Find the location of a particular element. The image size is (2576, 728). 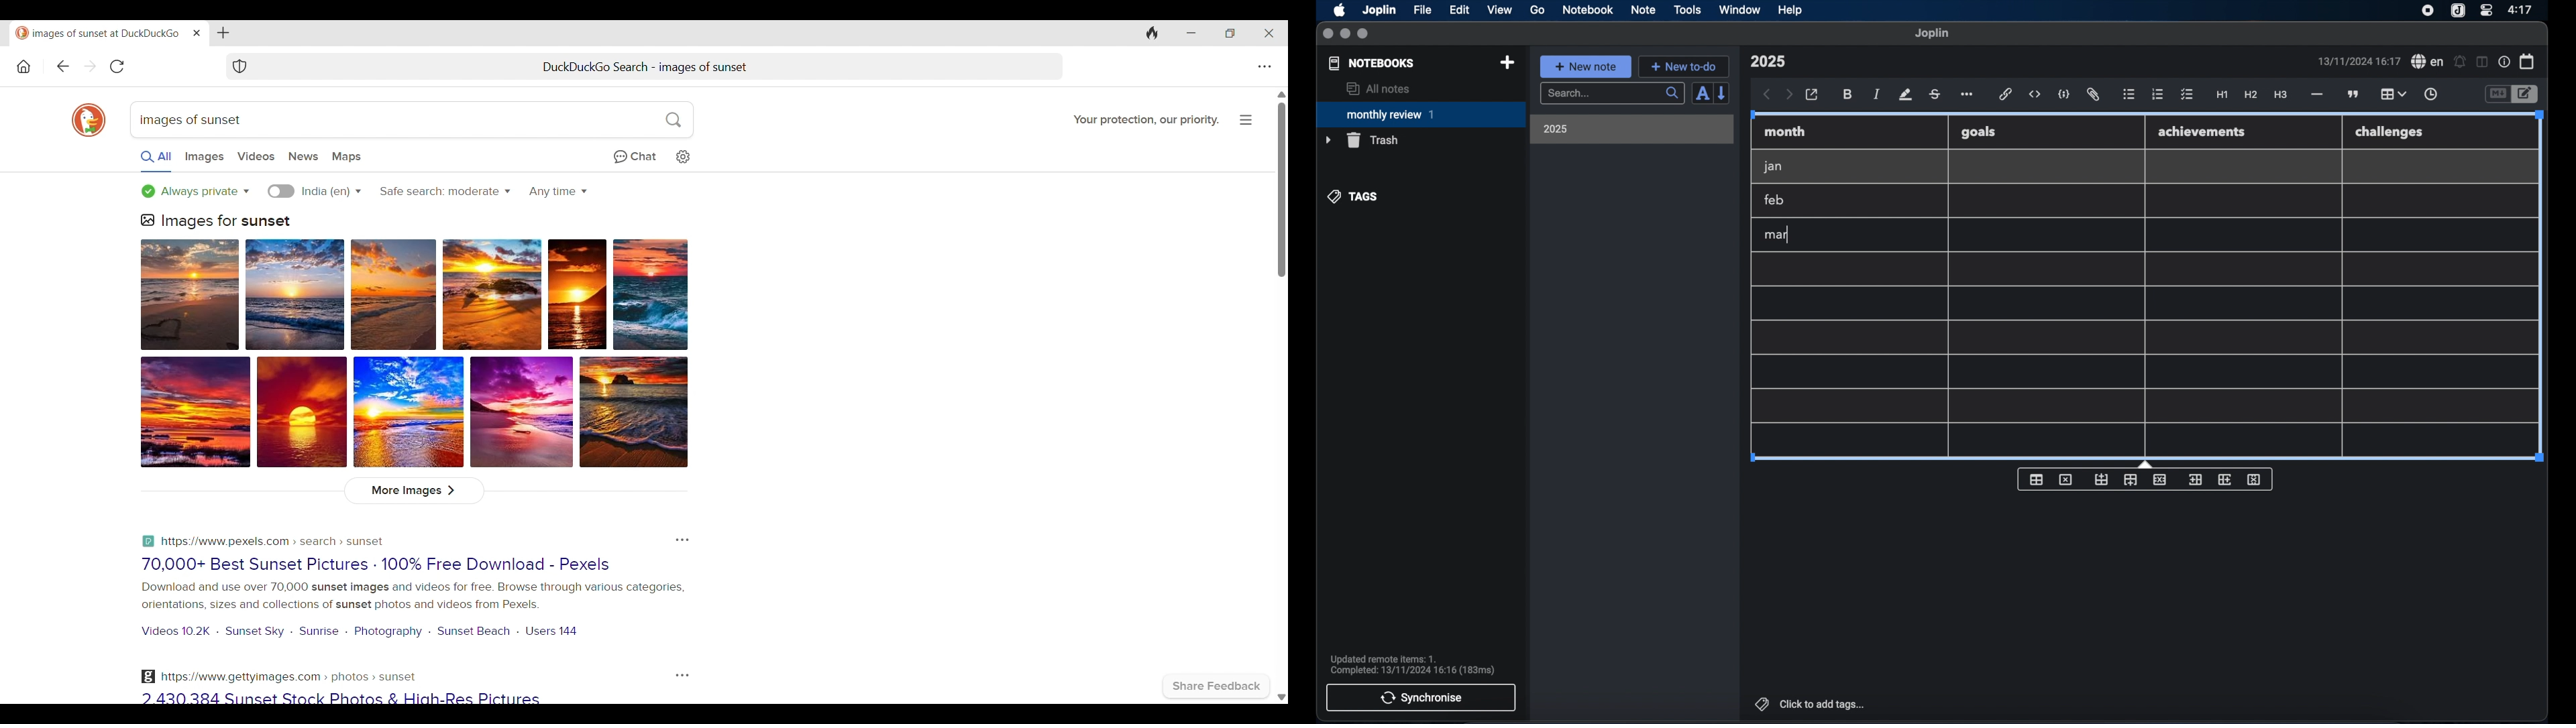

challenges is located at coordinates (2390, 133).